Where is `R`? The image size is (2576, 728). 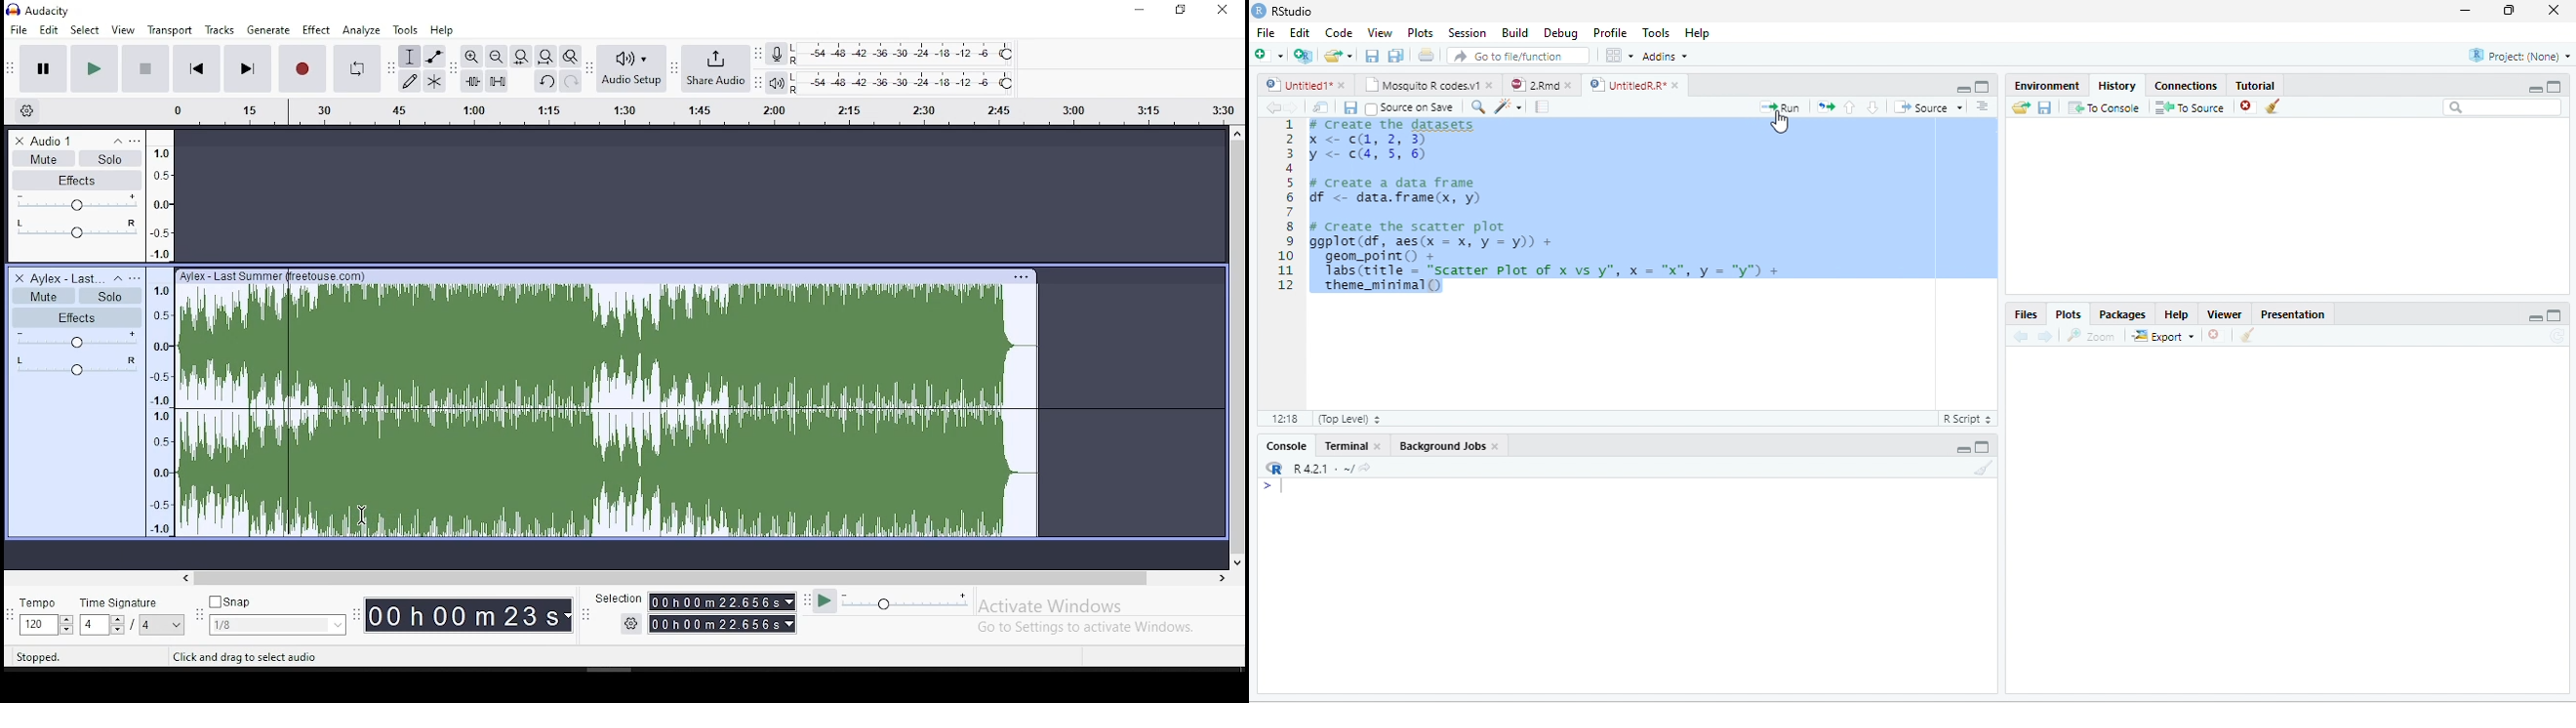 R is located at coordinates (1273, 467).